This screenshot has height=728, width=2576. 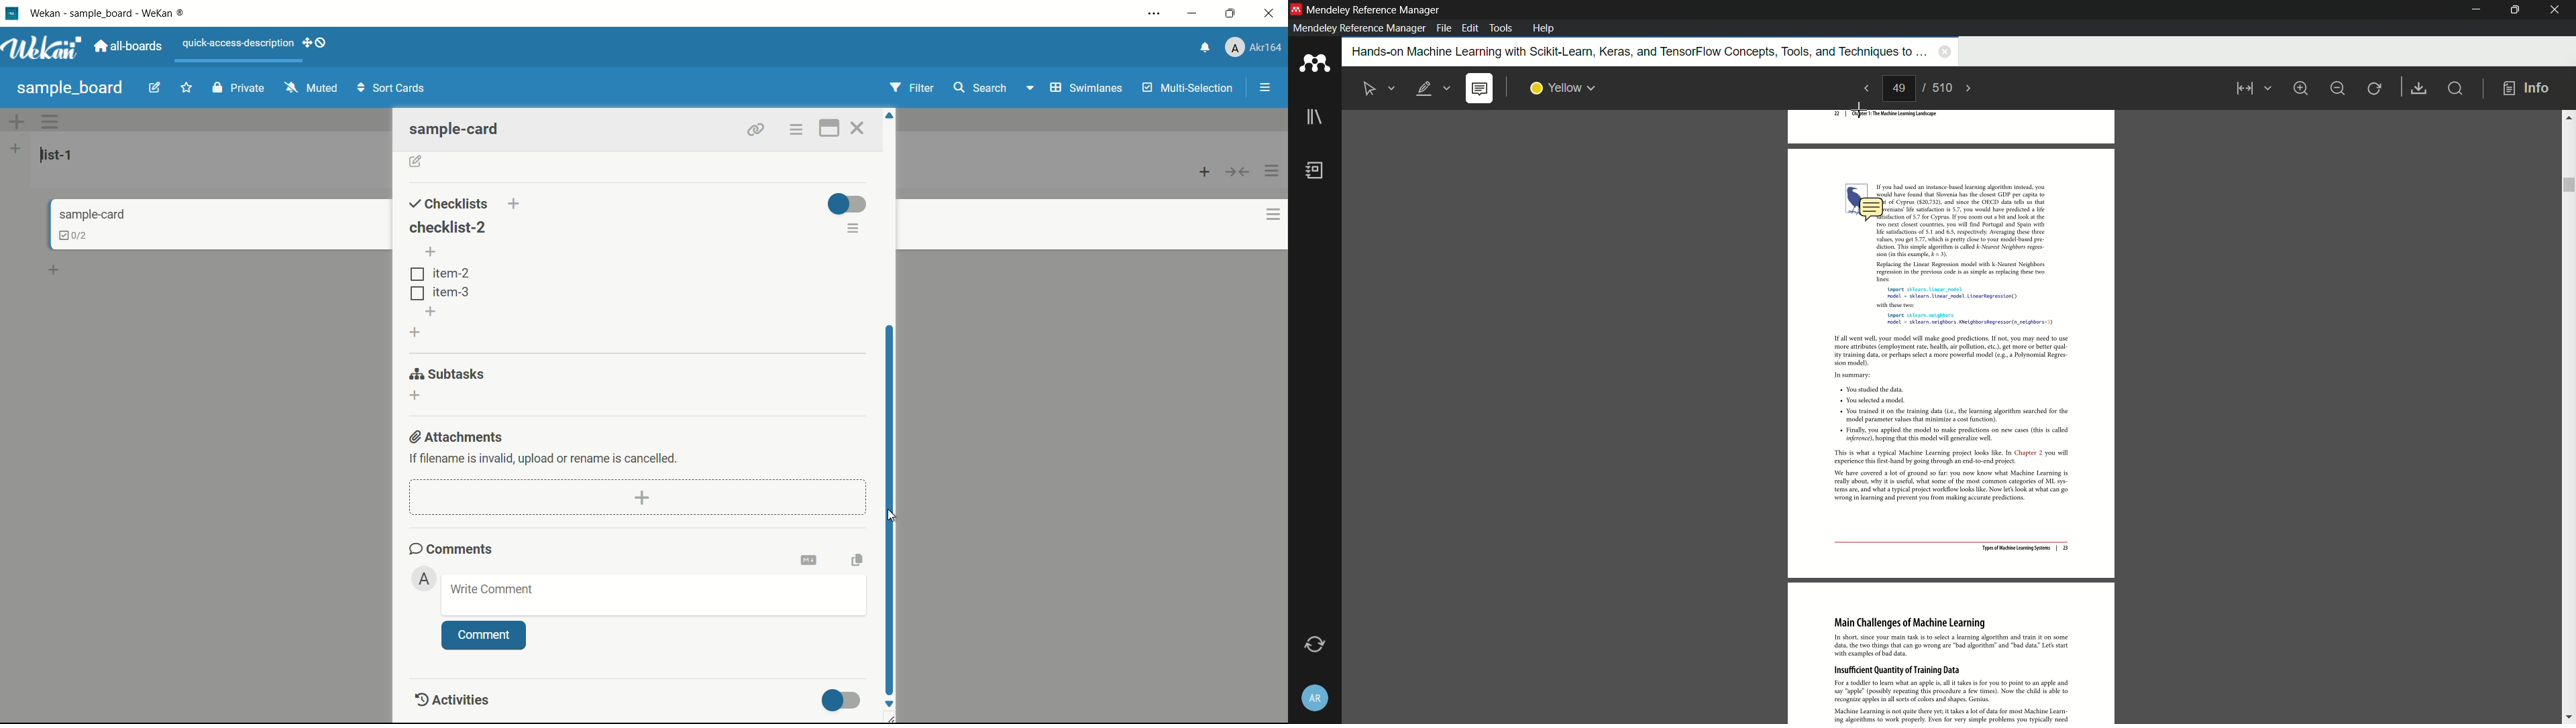 What do you see at coordinates (861, 128) in the screenshot?
I see `close card` at bounding box center [861, 128].